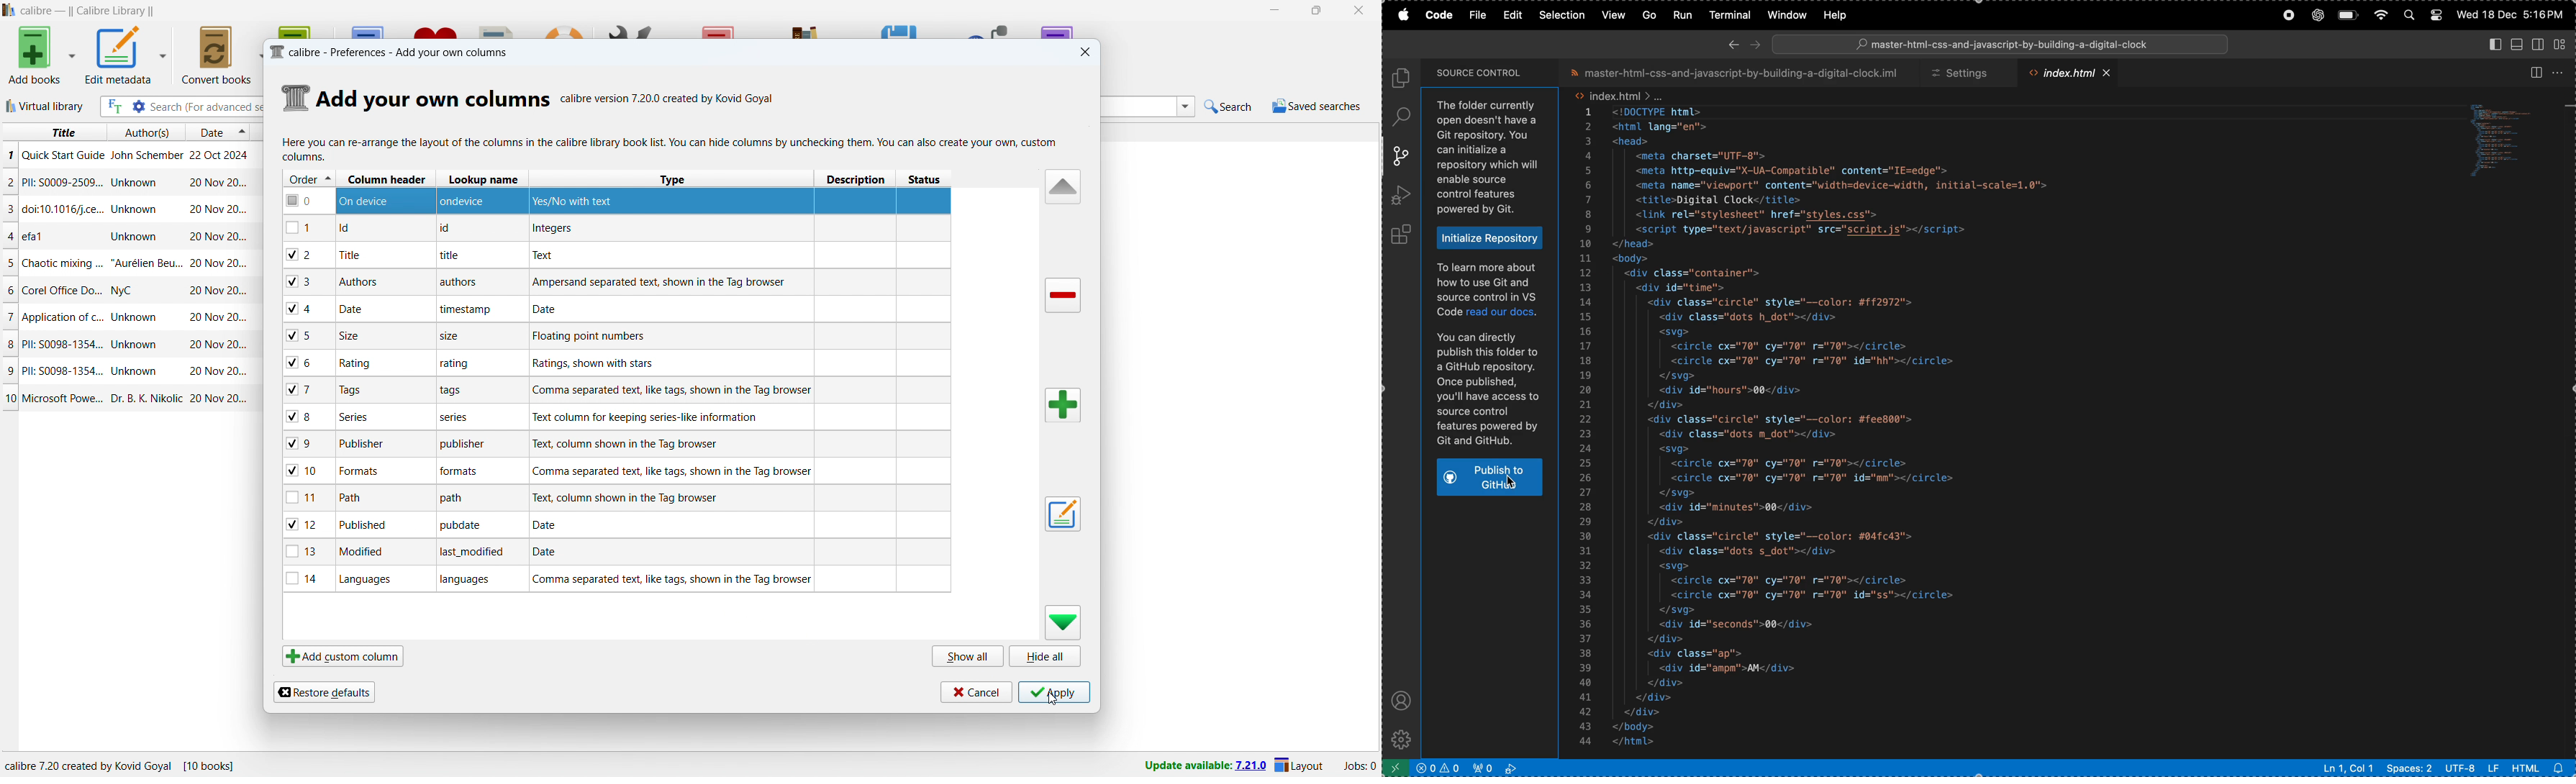 This screenshot has height=784, width=2576. I want to click on ve Series series Text column for keeping series-like information, so click(613, 414).